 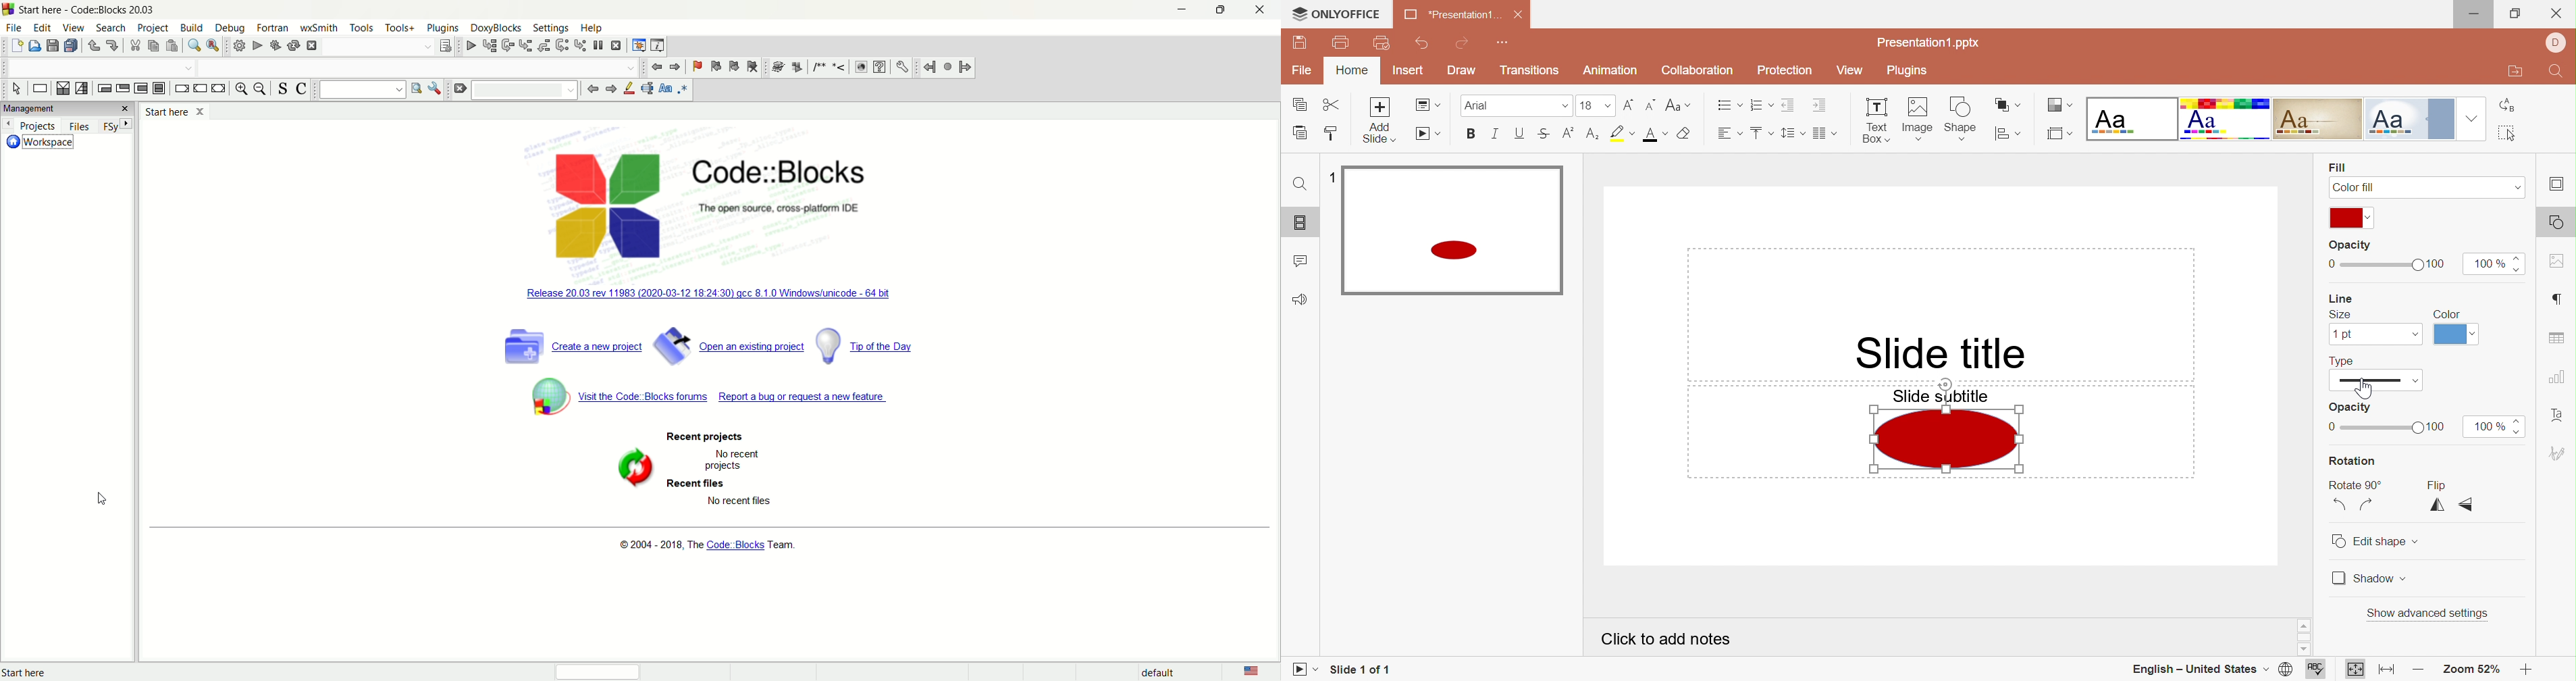 I want to click on Zoom in, so click(x=2524, y=671).